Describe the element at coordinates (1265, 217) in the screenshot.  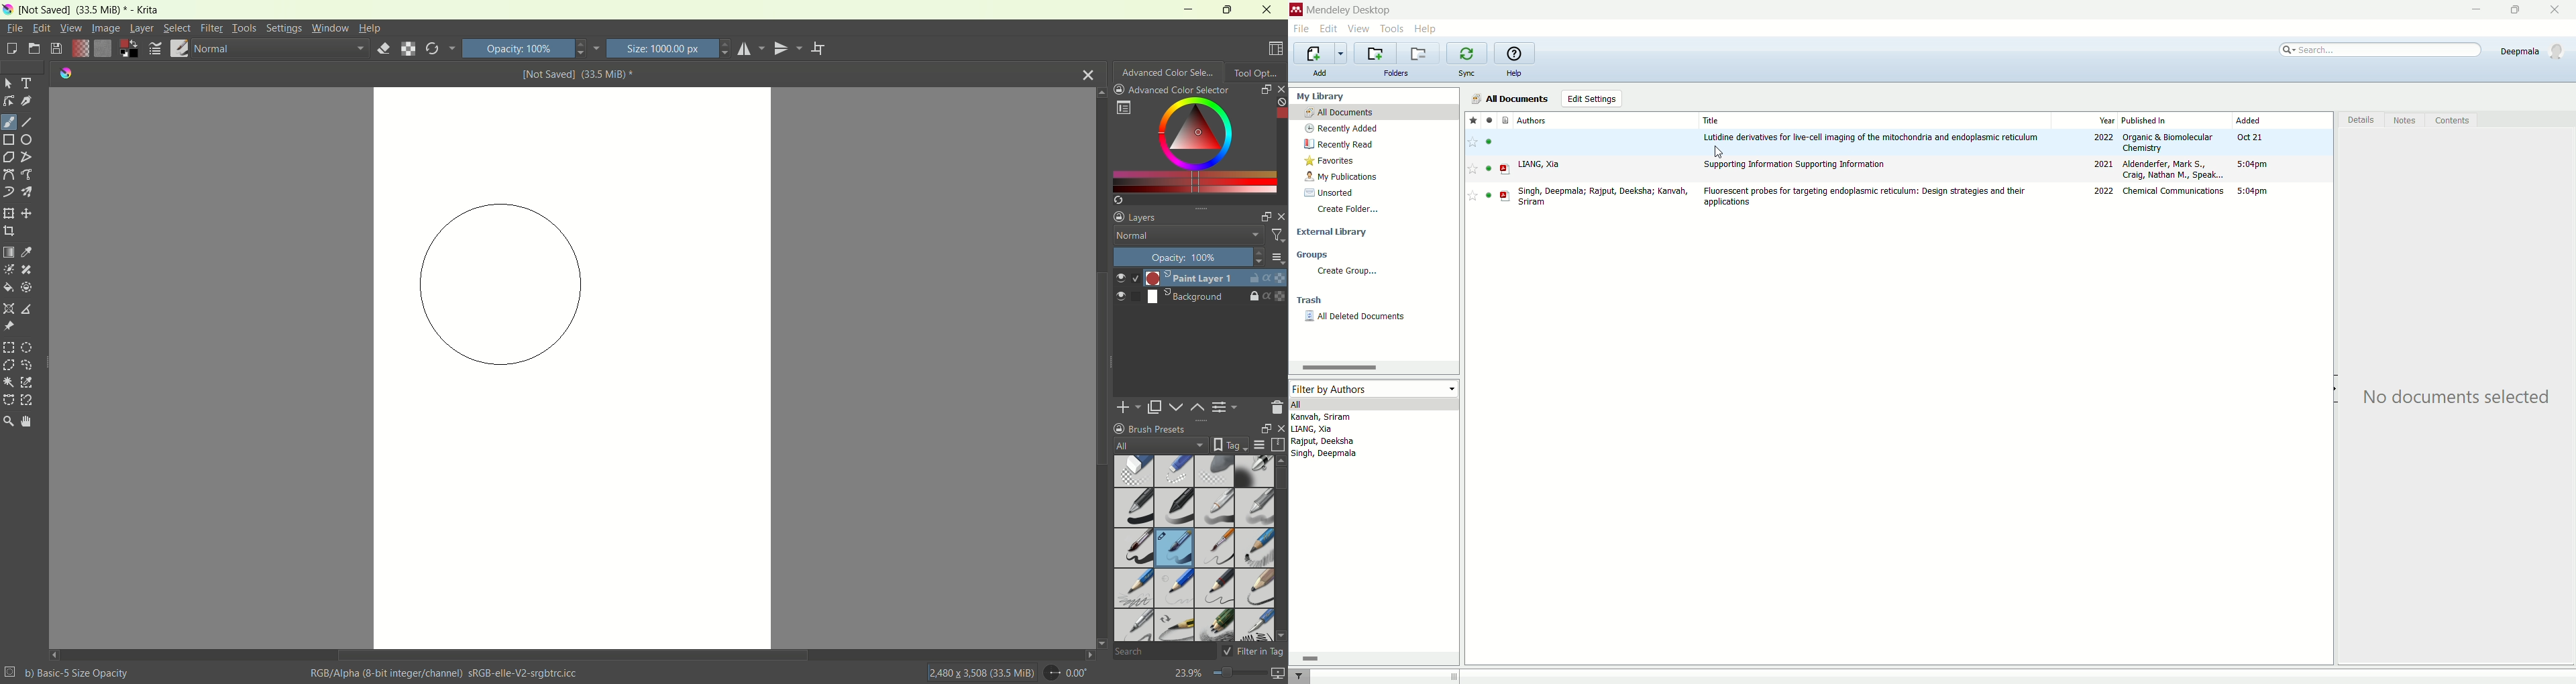
I see `float docker` at that location.